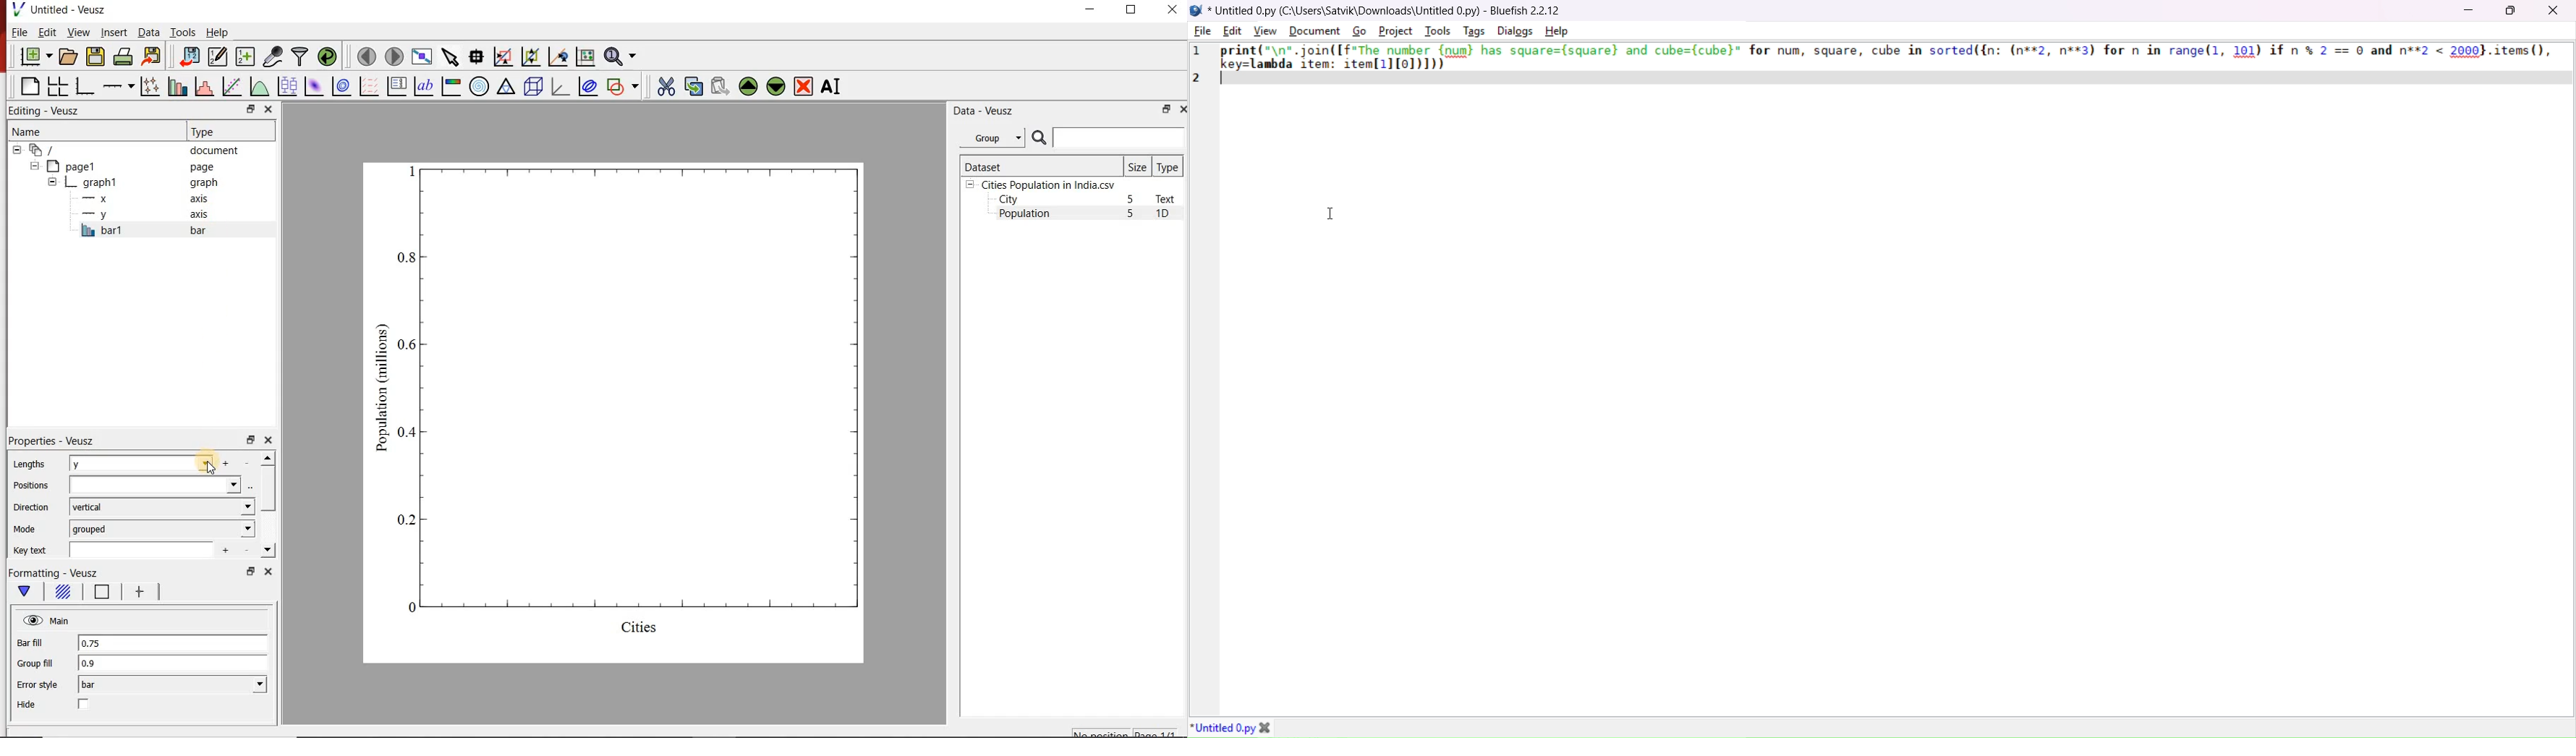  I want to click on document, so click(130, 149).